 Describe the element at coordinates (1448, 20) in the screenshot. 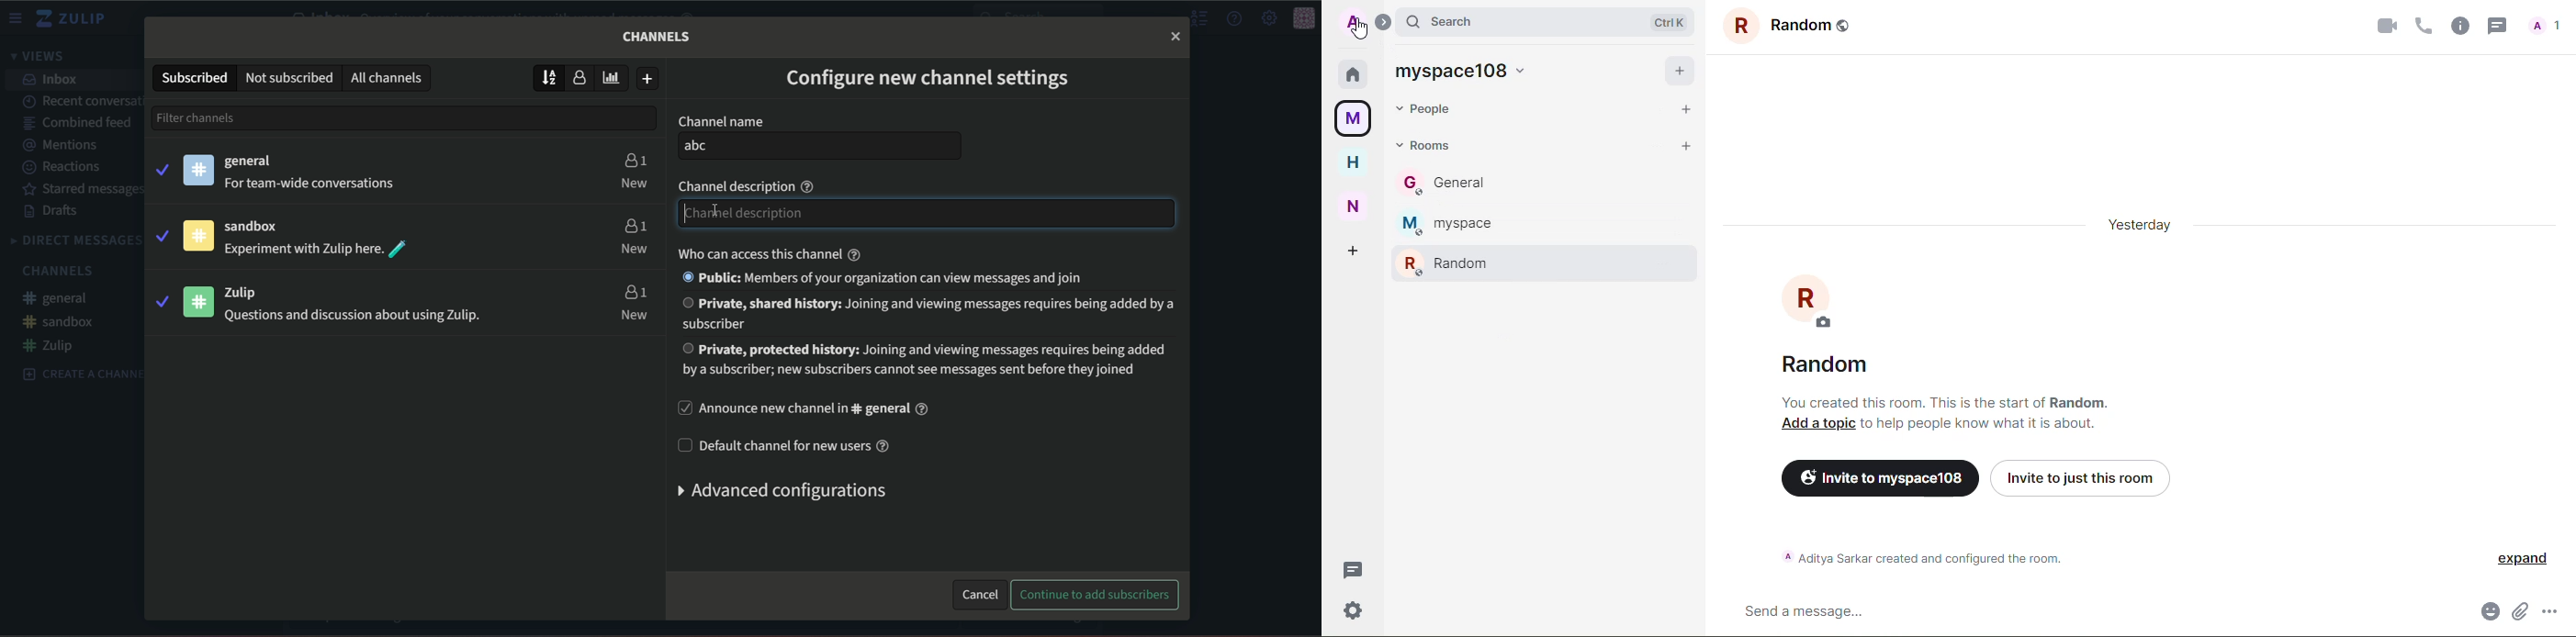

I see `search` at that location.